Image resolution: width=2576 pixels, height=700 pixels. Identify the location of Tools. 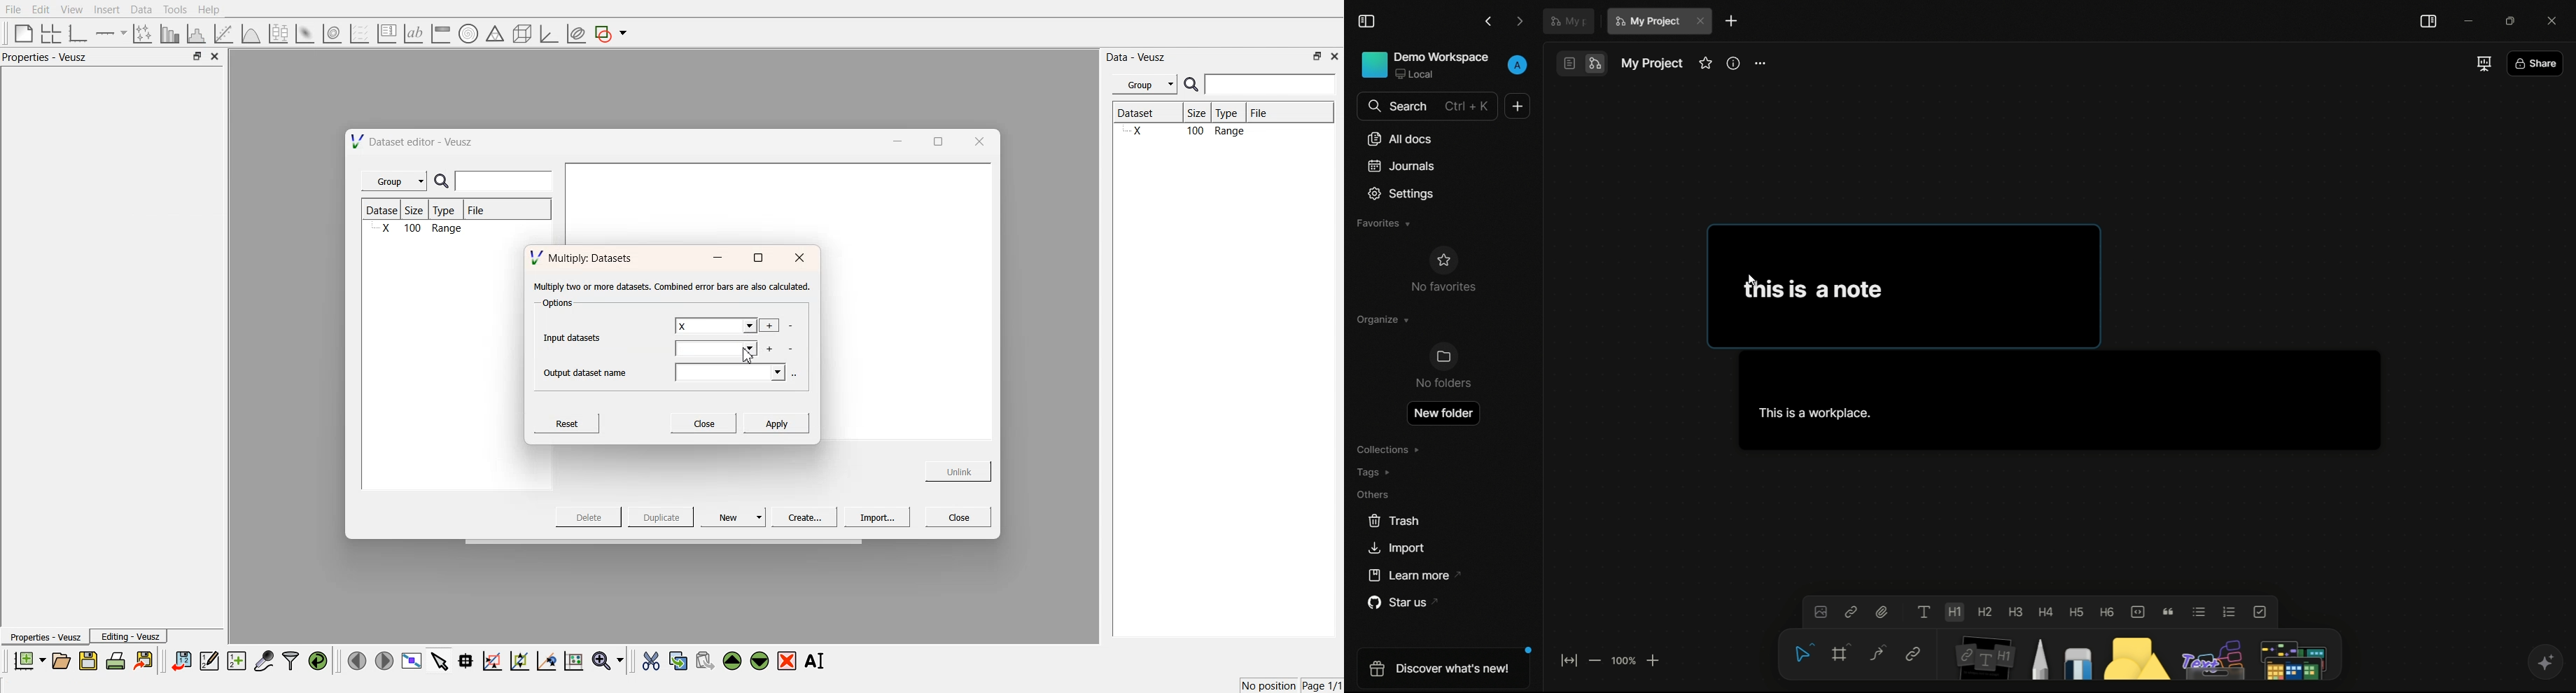
(174, 9).